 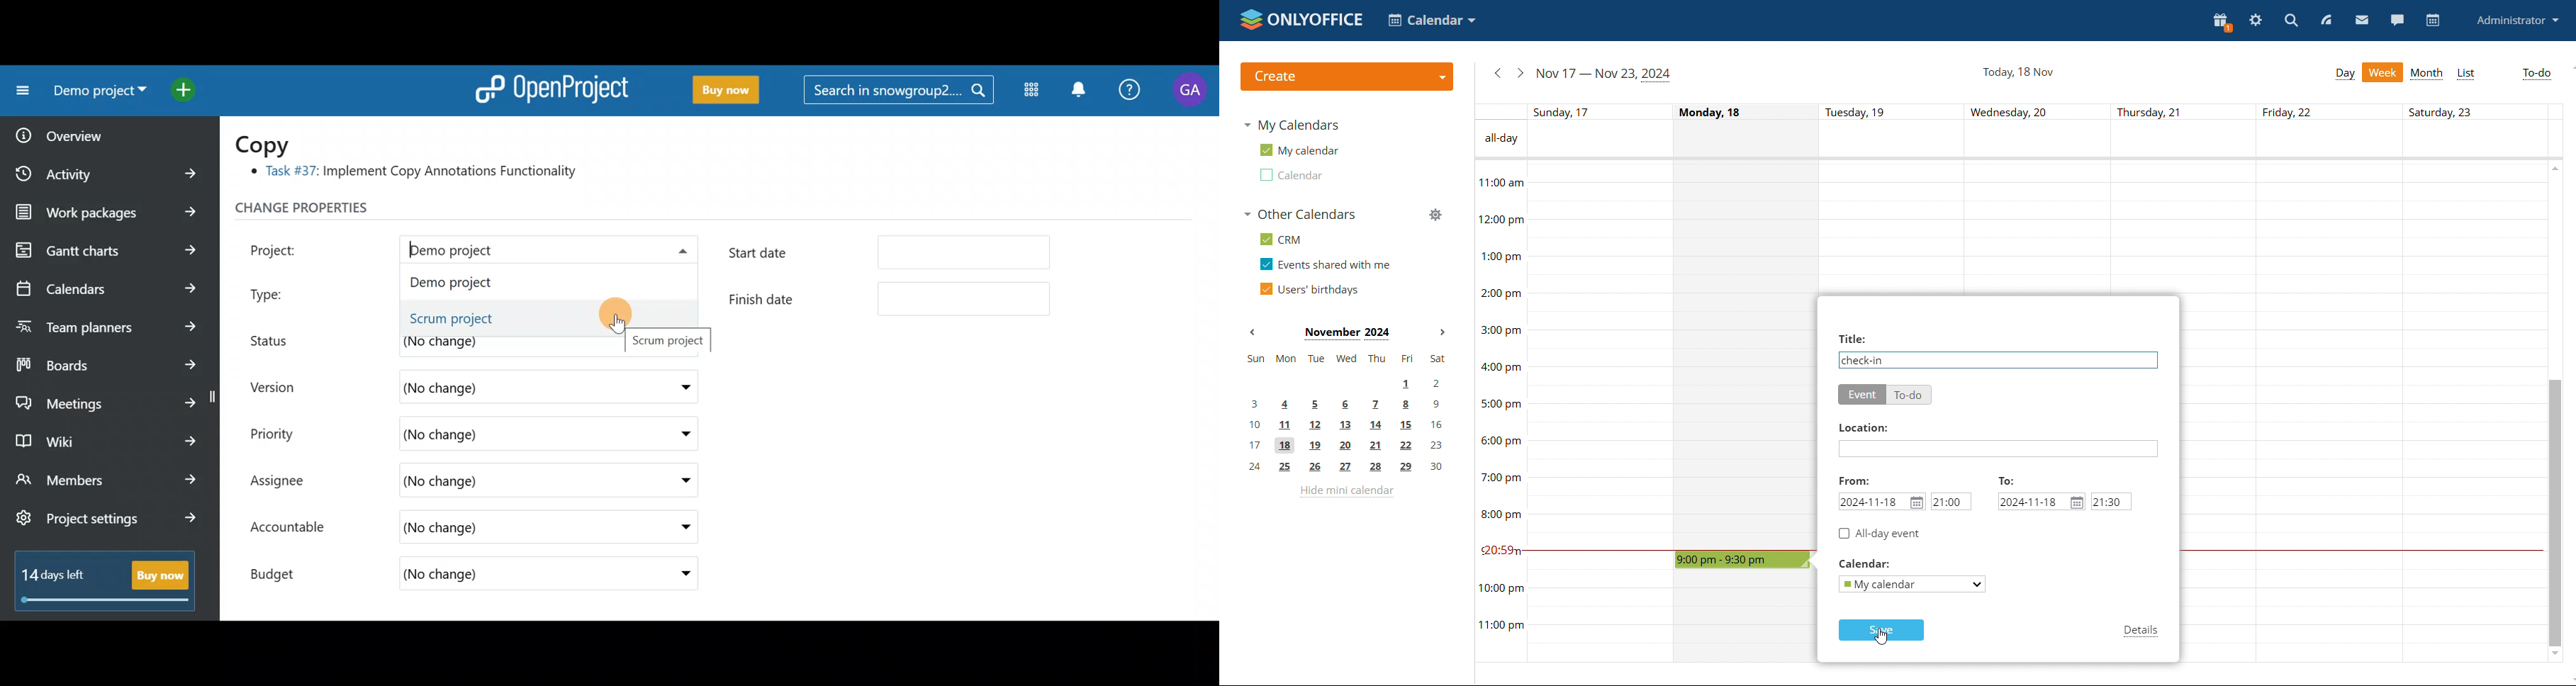 I want to click on location, so click(x=1866, y=428).